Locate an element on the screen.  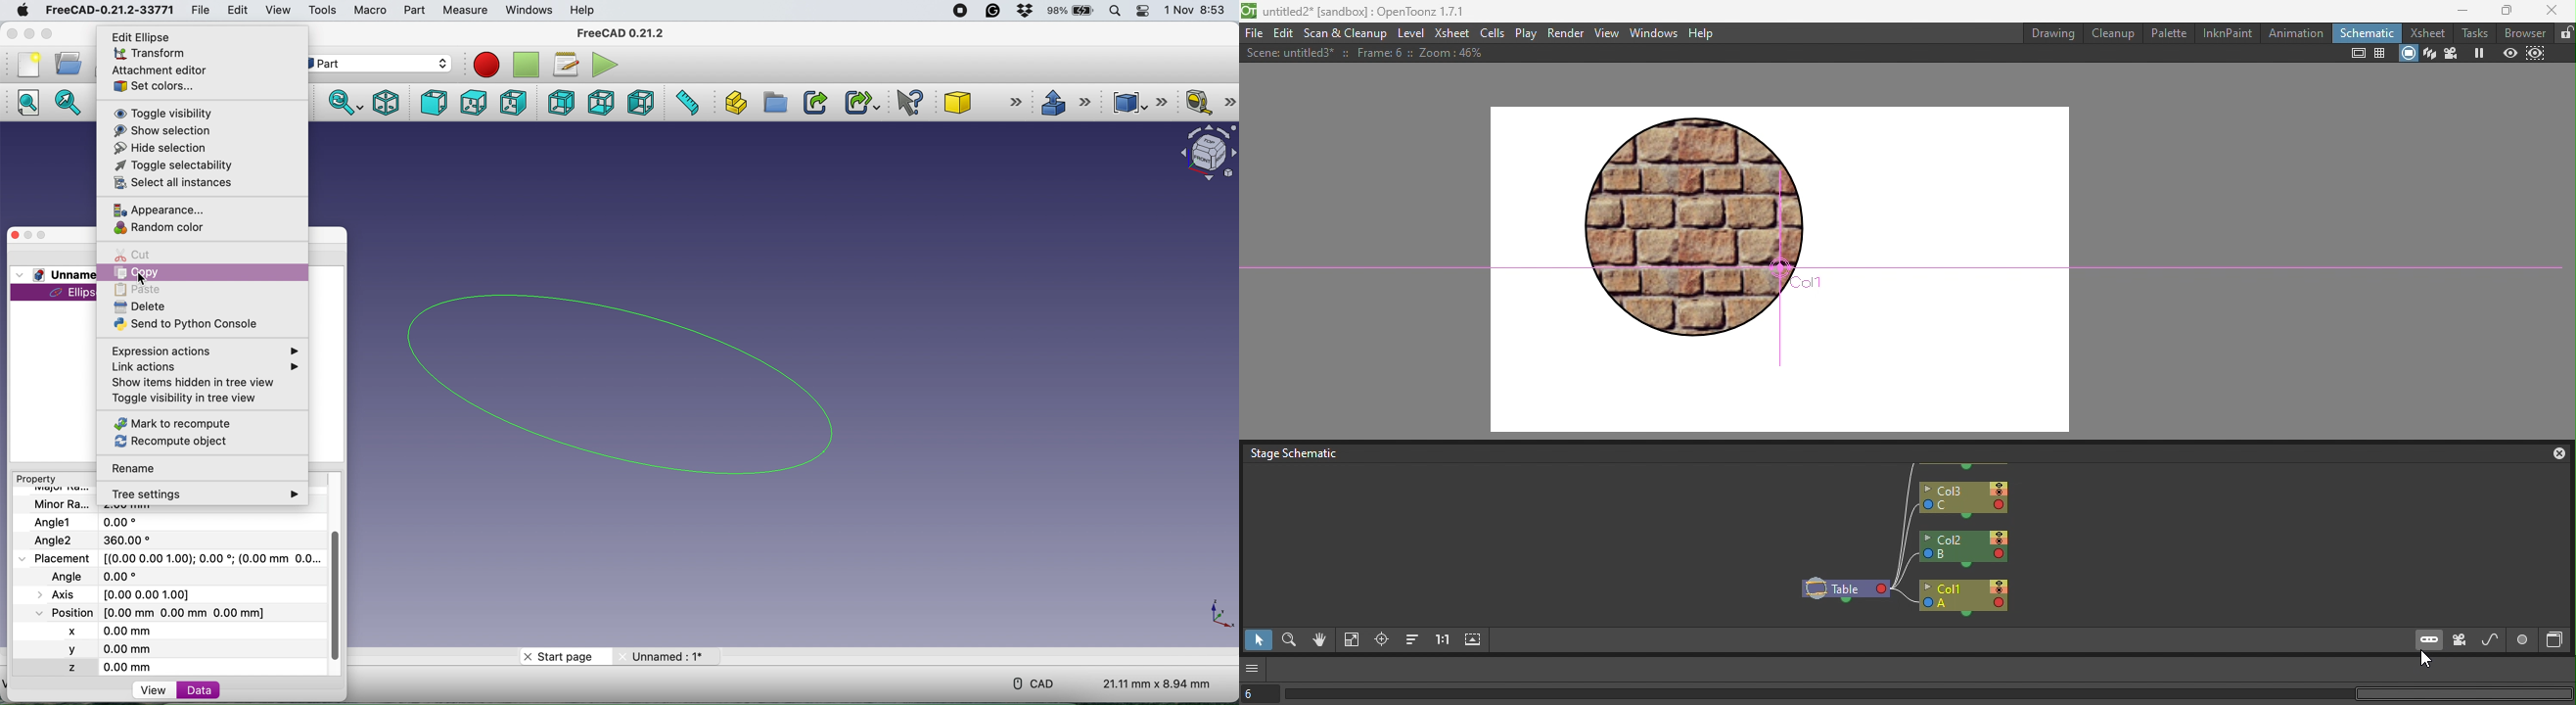
Field guide is located at coordinates (2380, 53).